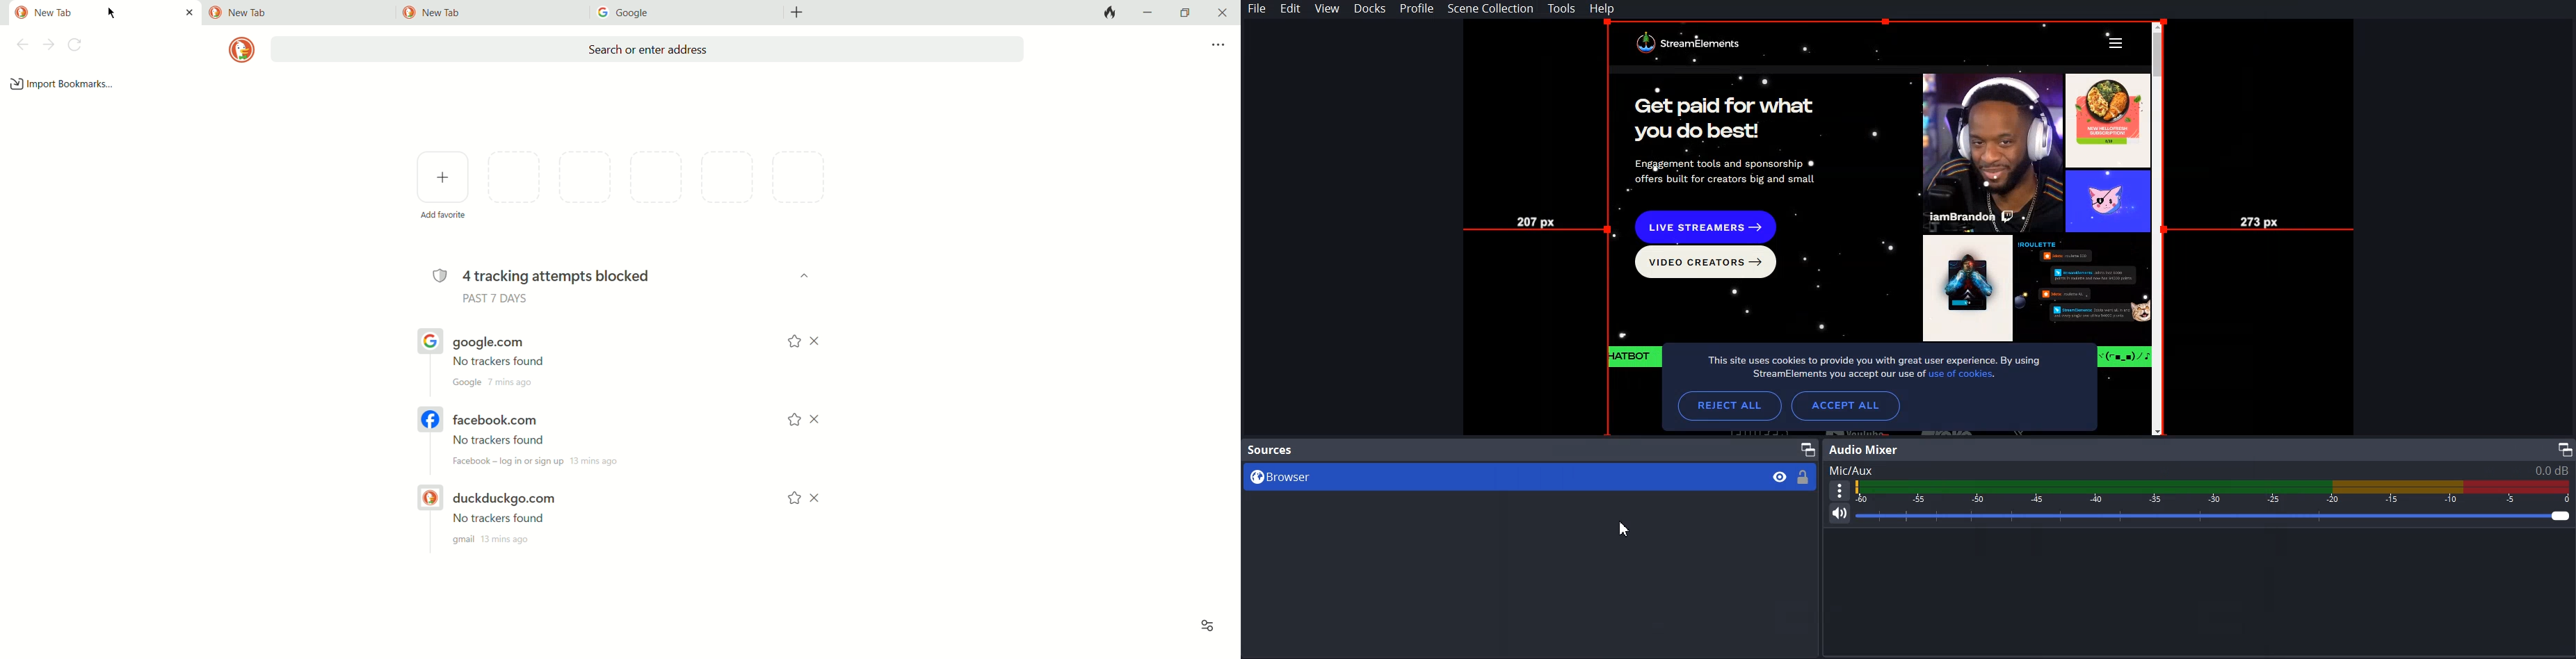 Image resolution: width=2576 pixels, height=672 pixels. What do you see at coordinates (1371, 10) in the screenshot?
I see `Docks` at bounding box center [1371, 10].